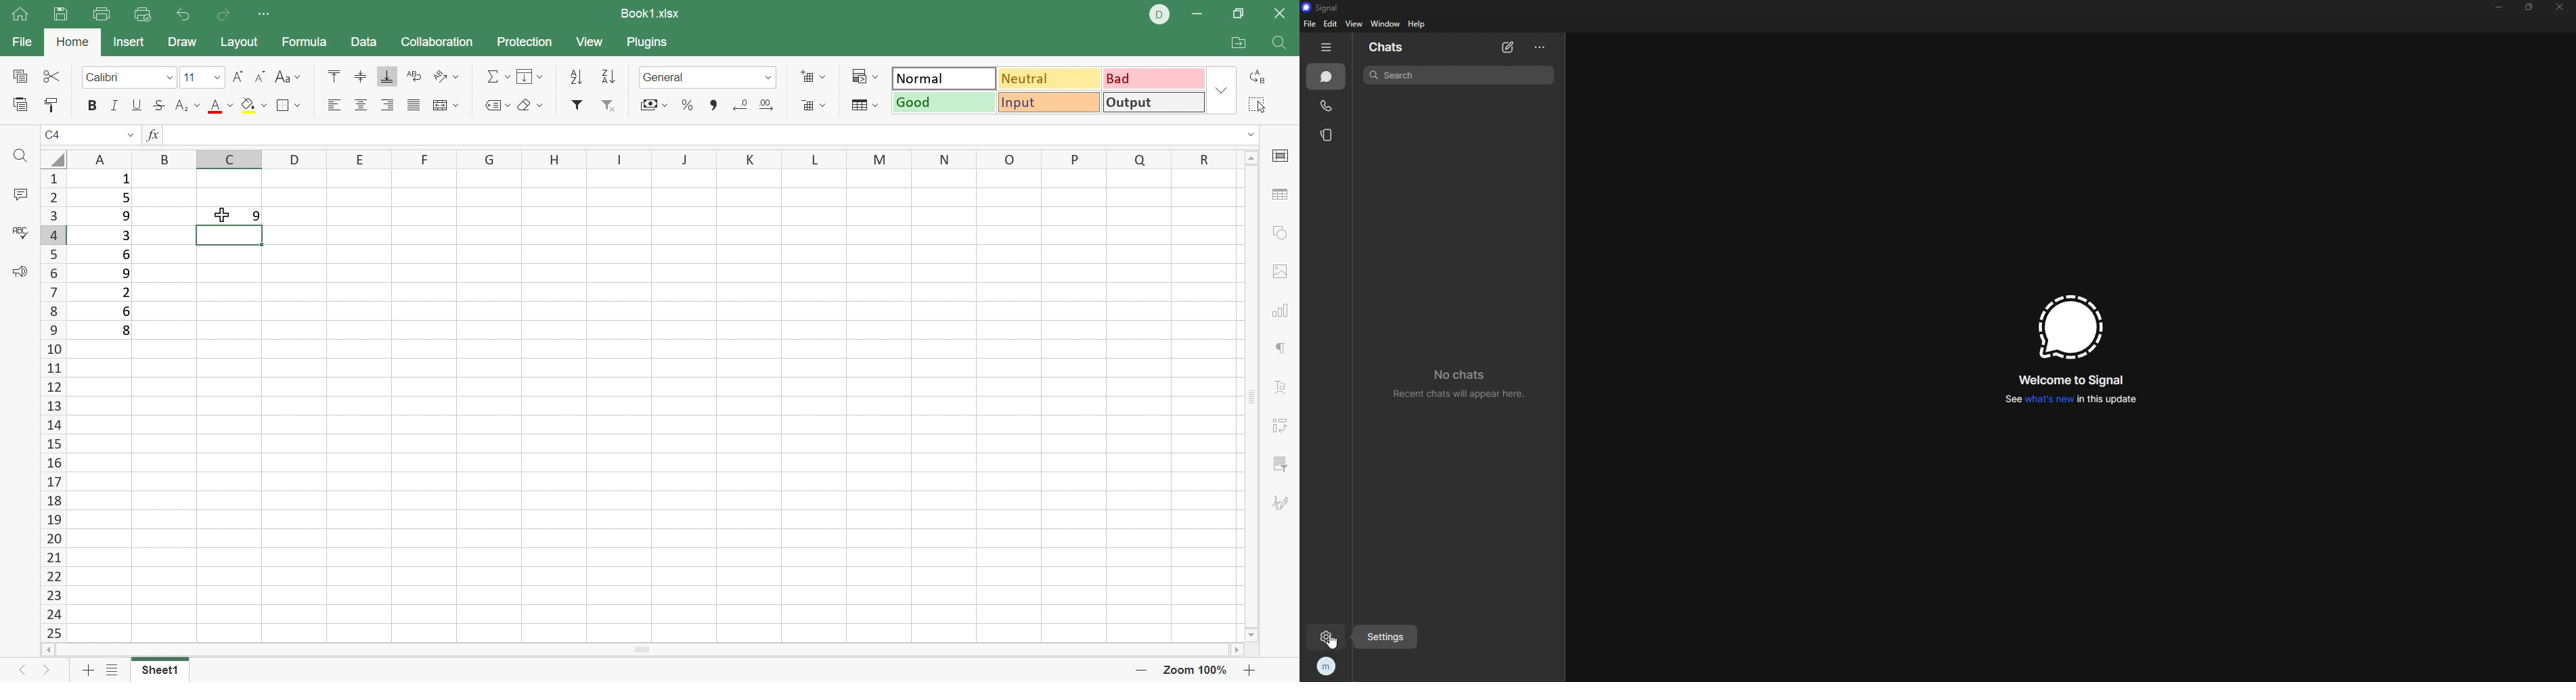 This screenshot has height=700, width=2576. Describe the element at coordinates (289, 79) in the screenshot. I see `Change case` at that location.